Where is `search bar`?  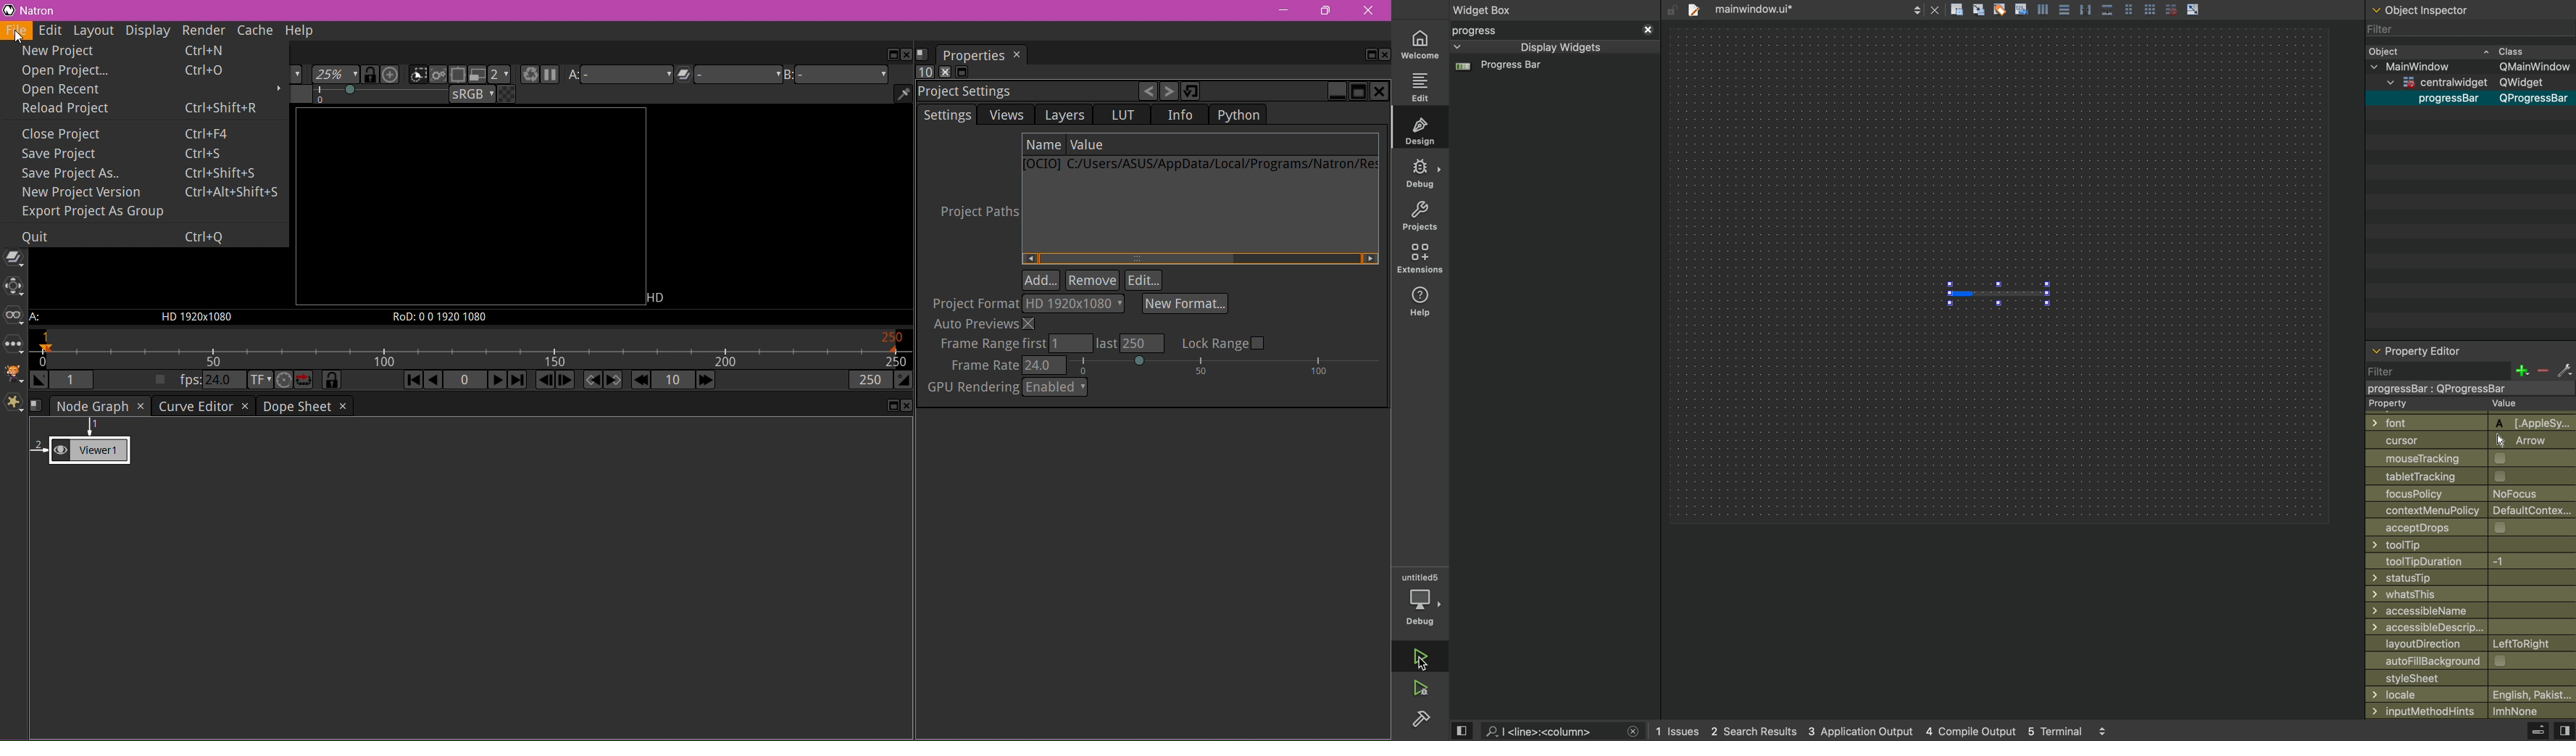 search bar is located at coordinates (1561, 731).